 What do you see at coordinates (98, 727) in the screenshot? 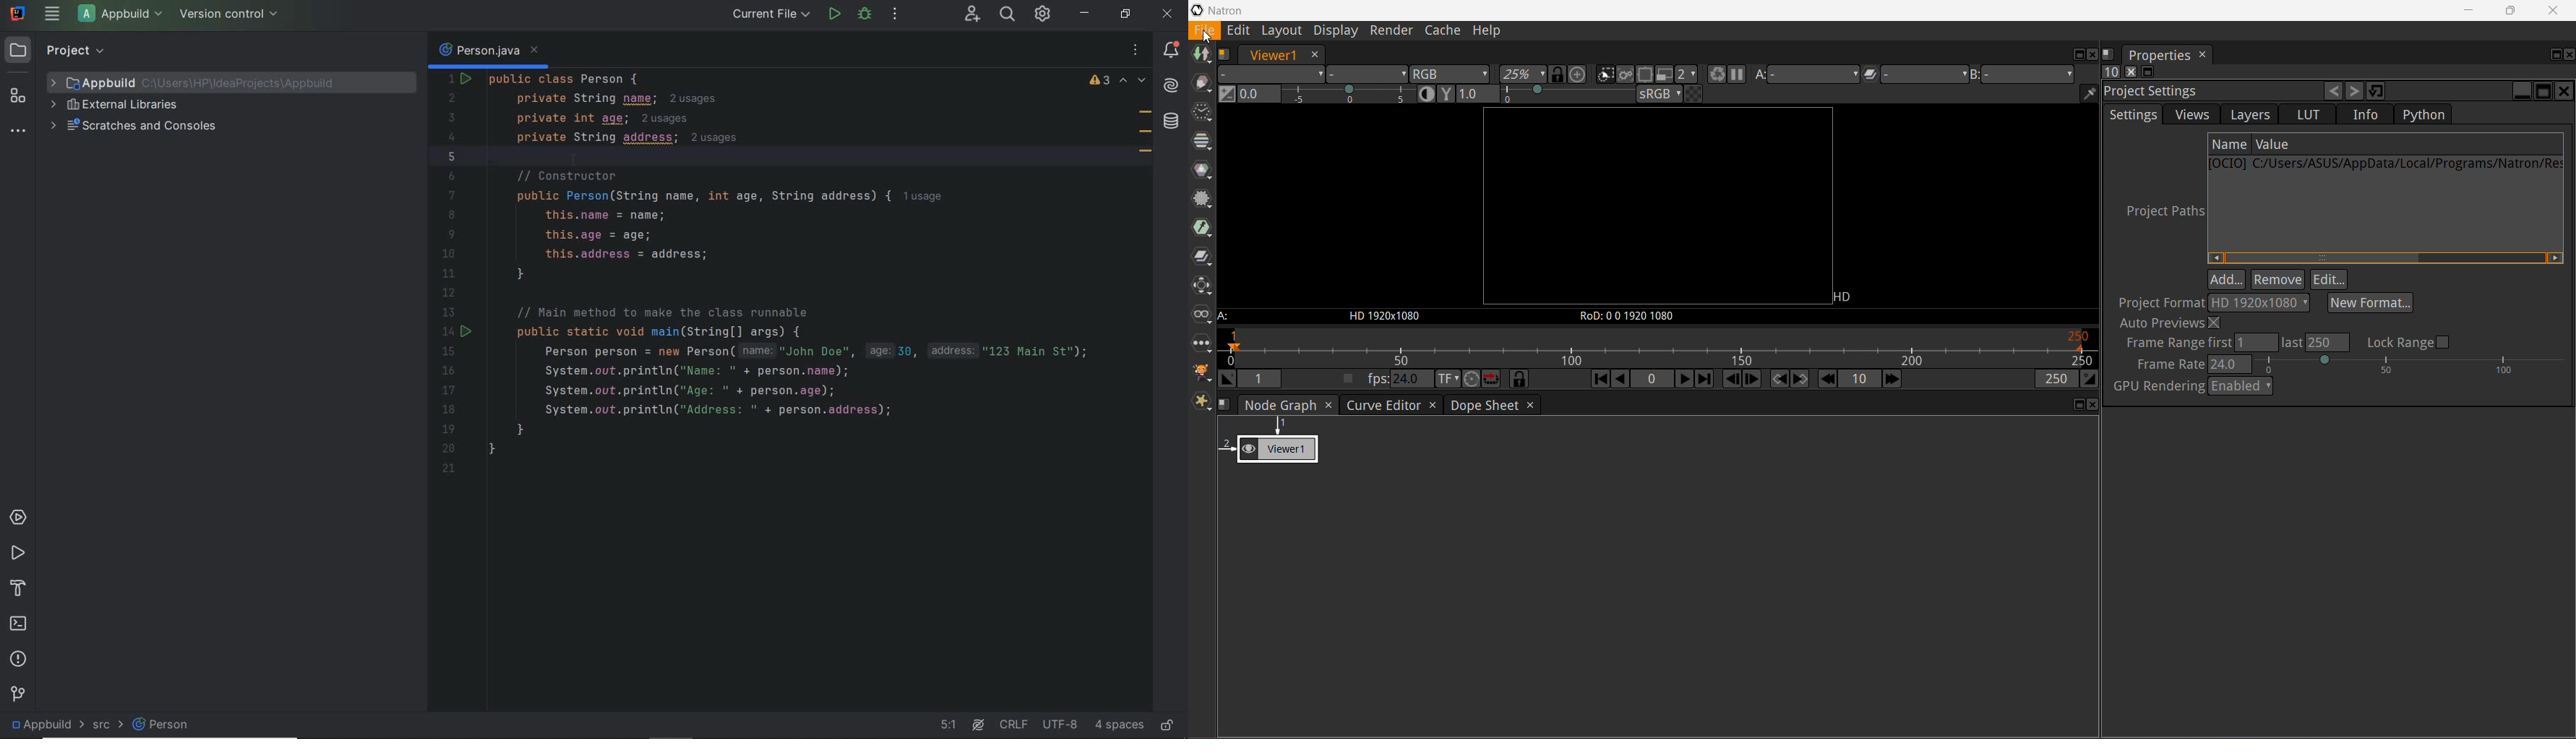
I see `src` at bounding box center [98, 727].